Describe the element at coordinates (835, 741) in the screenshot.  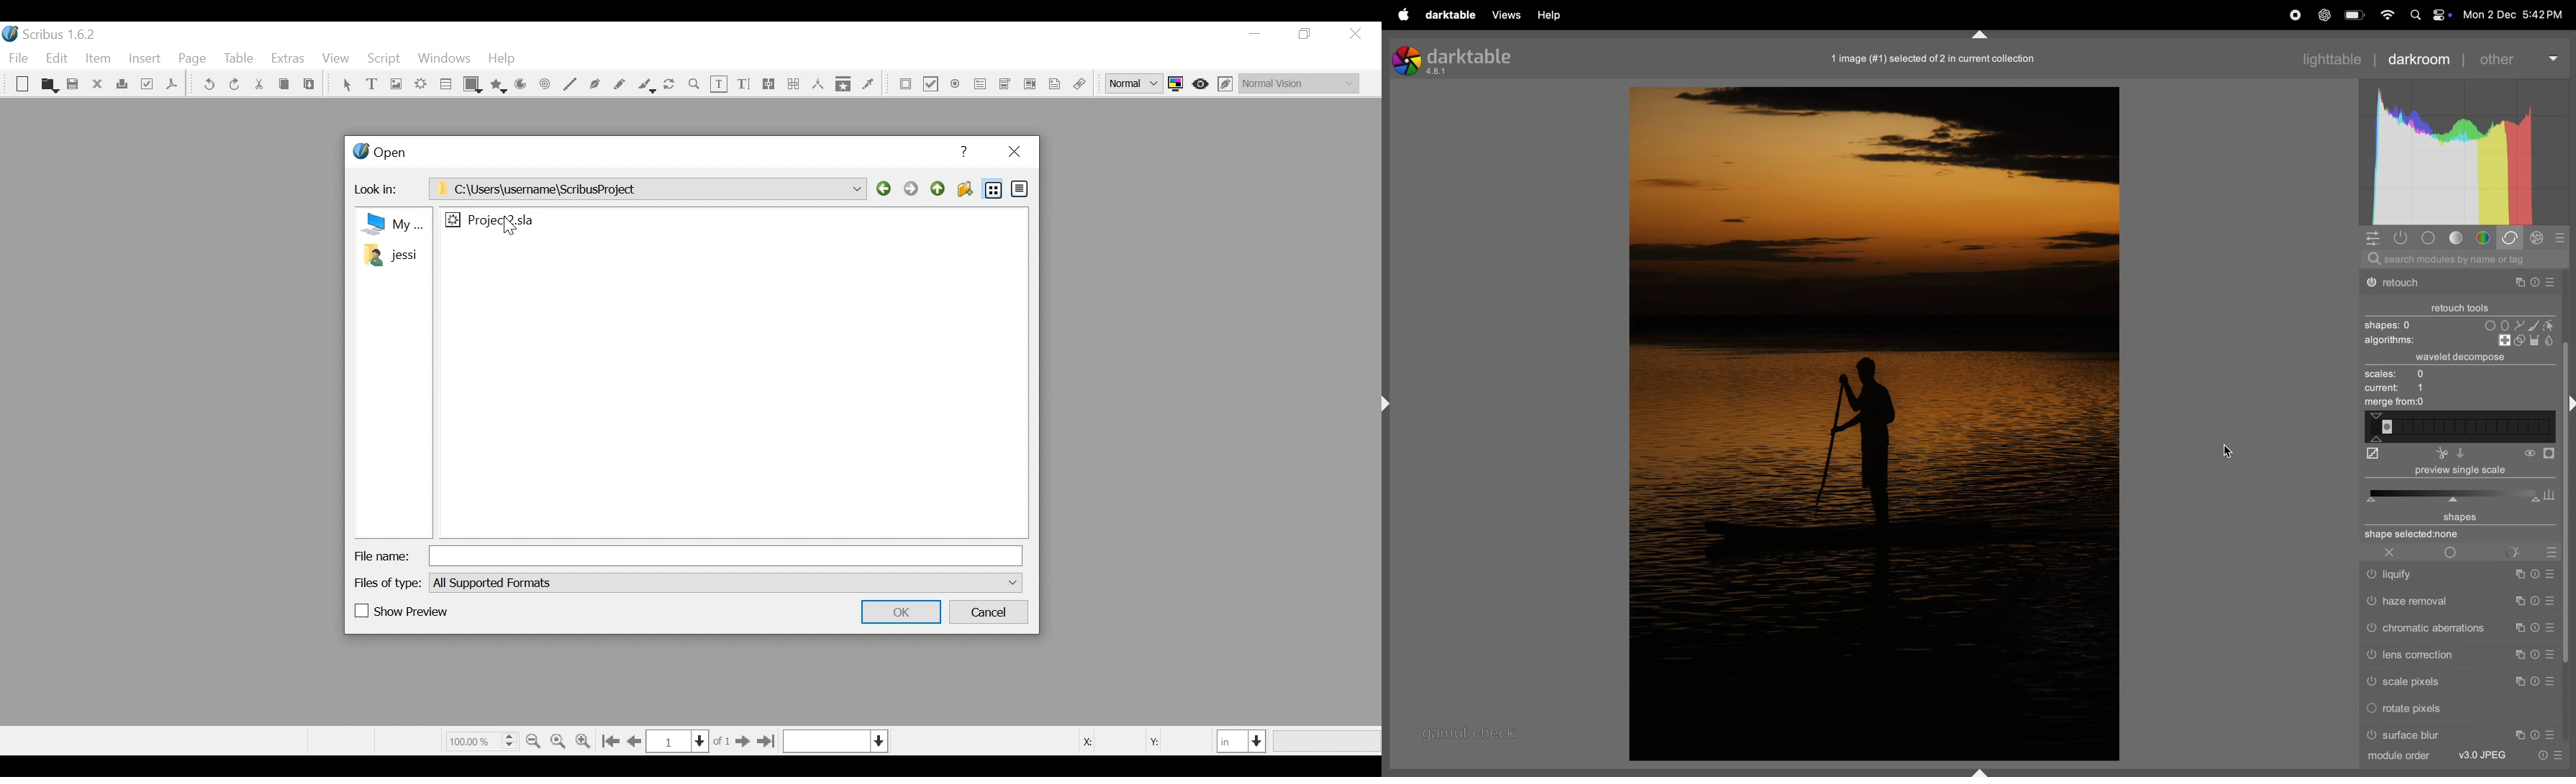
I see `Select the current layer` at that location.